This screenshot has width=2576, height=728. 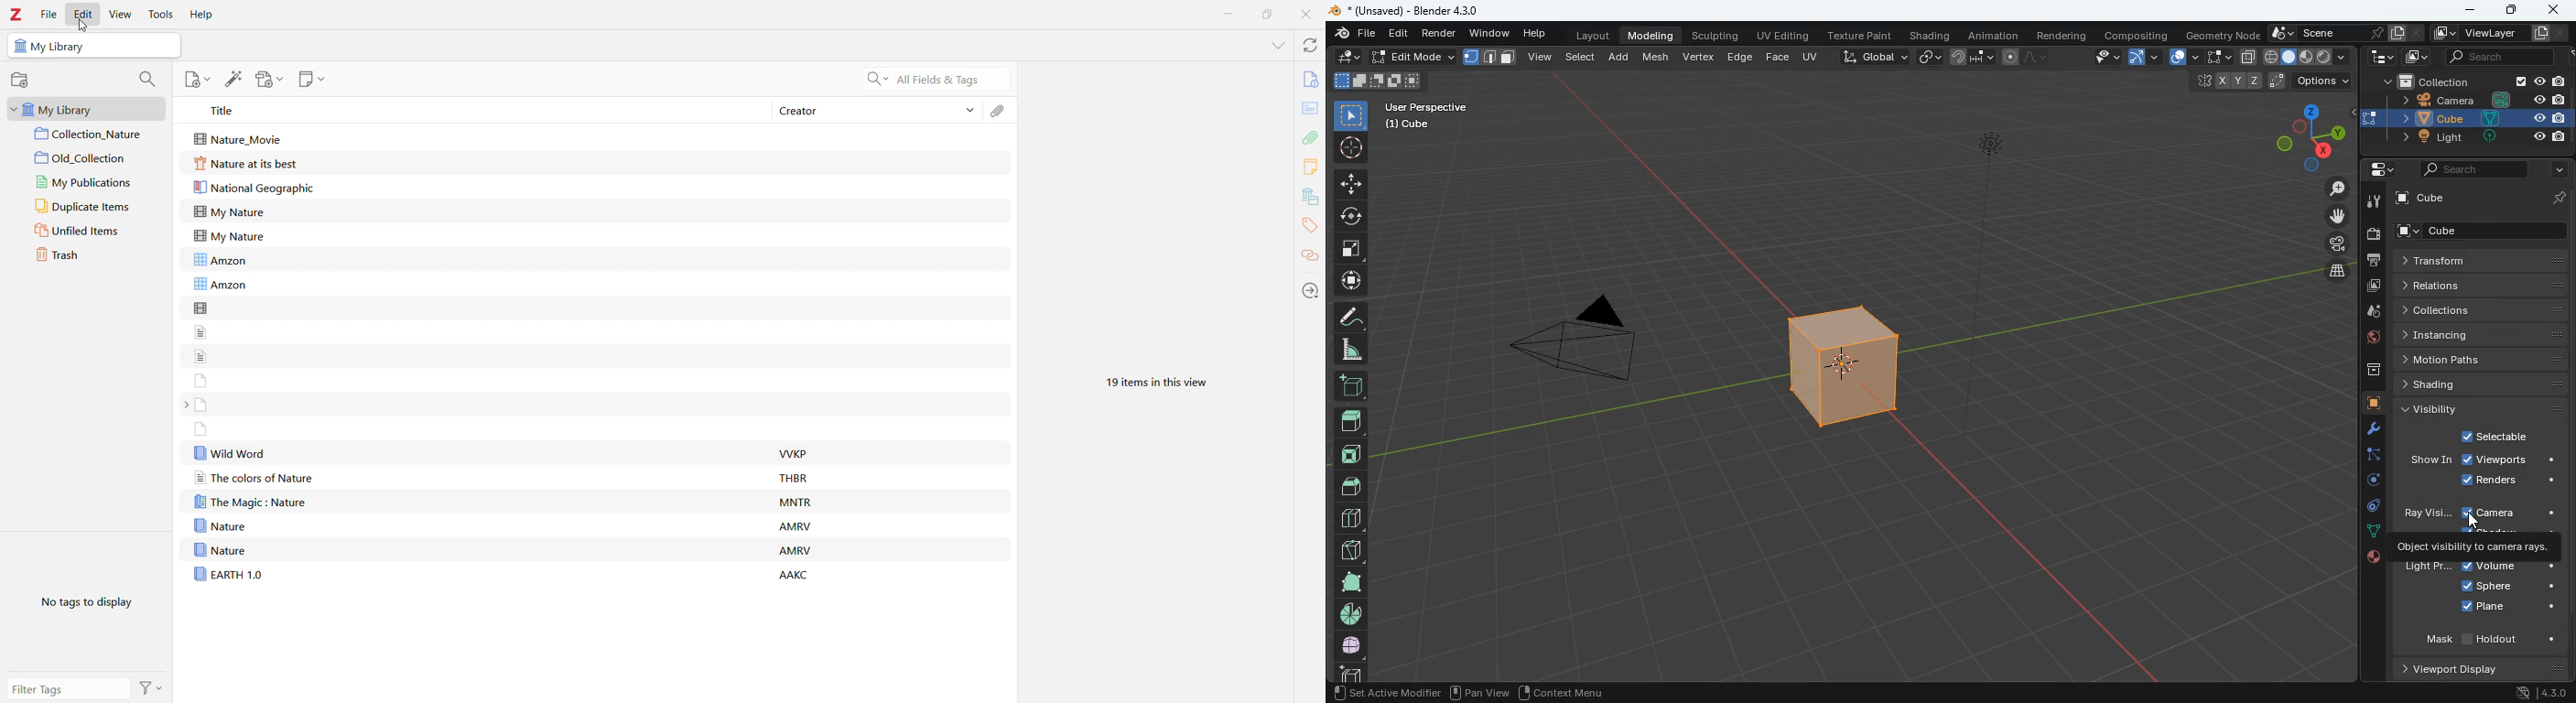 I want to click on Search, so click(x=938, y=80).